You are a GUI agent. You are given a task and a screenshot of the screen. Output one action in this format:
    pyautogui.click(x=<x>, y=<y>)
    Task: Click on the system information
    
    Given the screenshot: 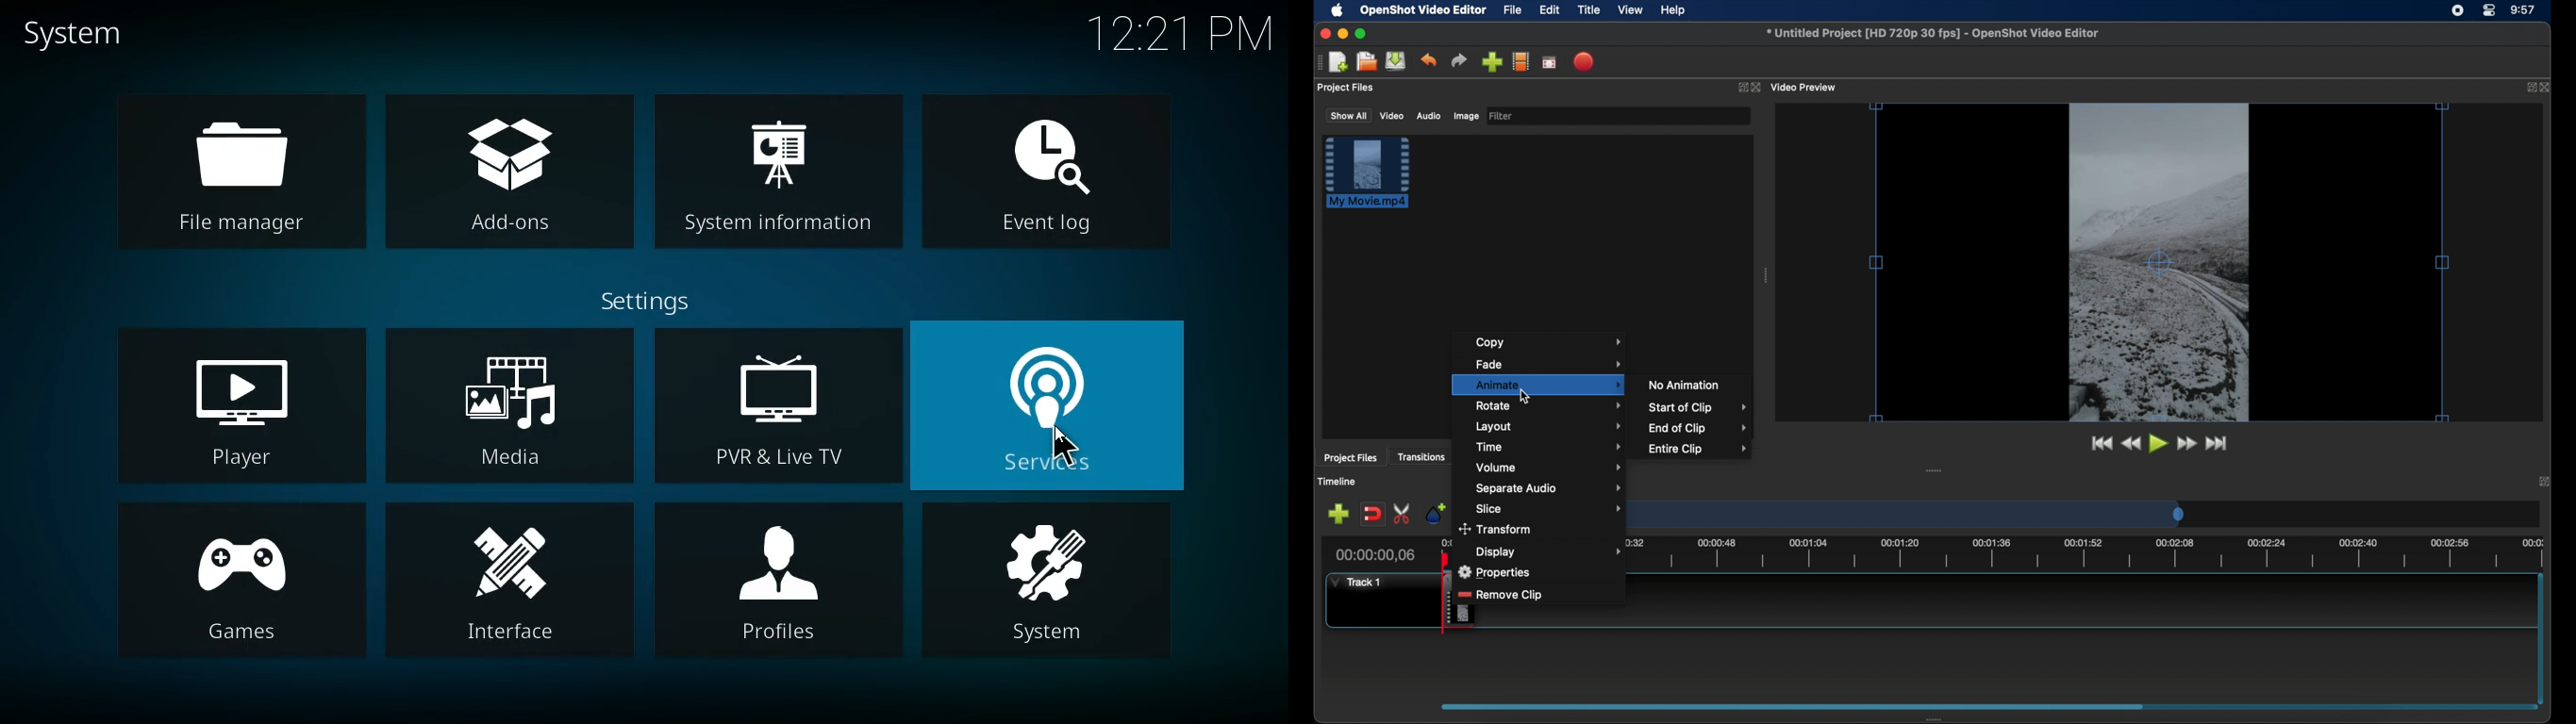 What is the action you would take?
    pyautogui.click(x=773, y=169)
    